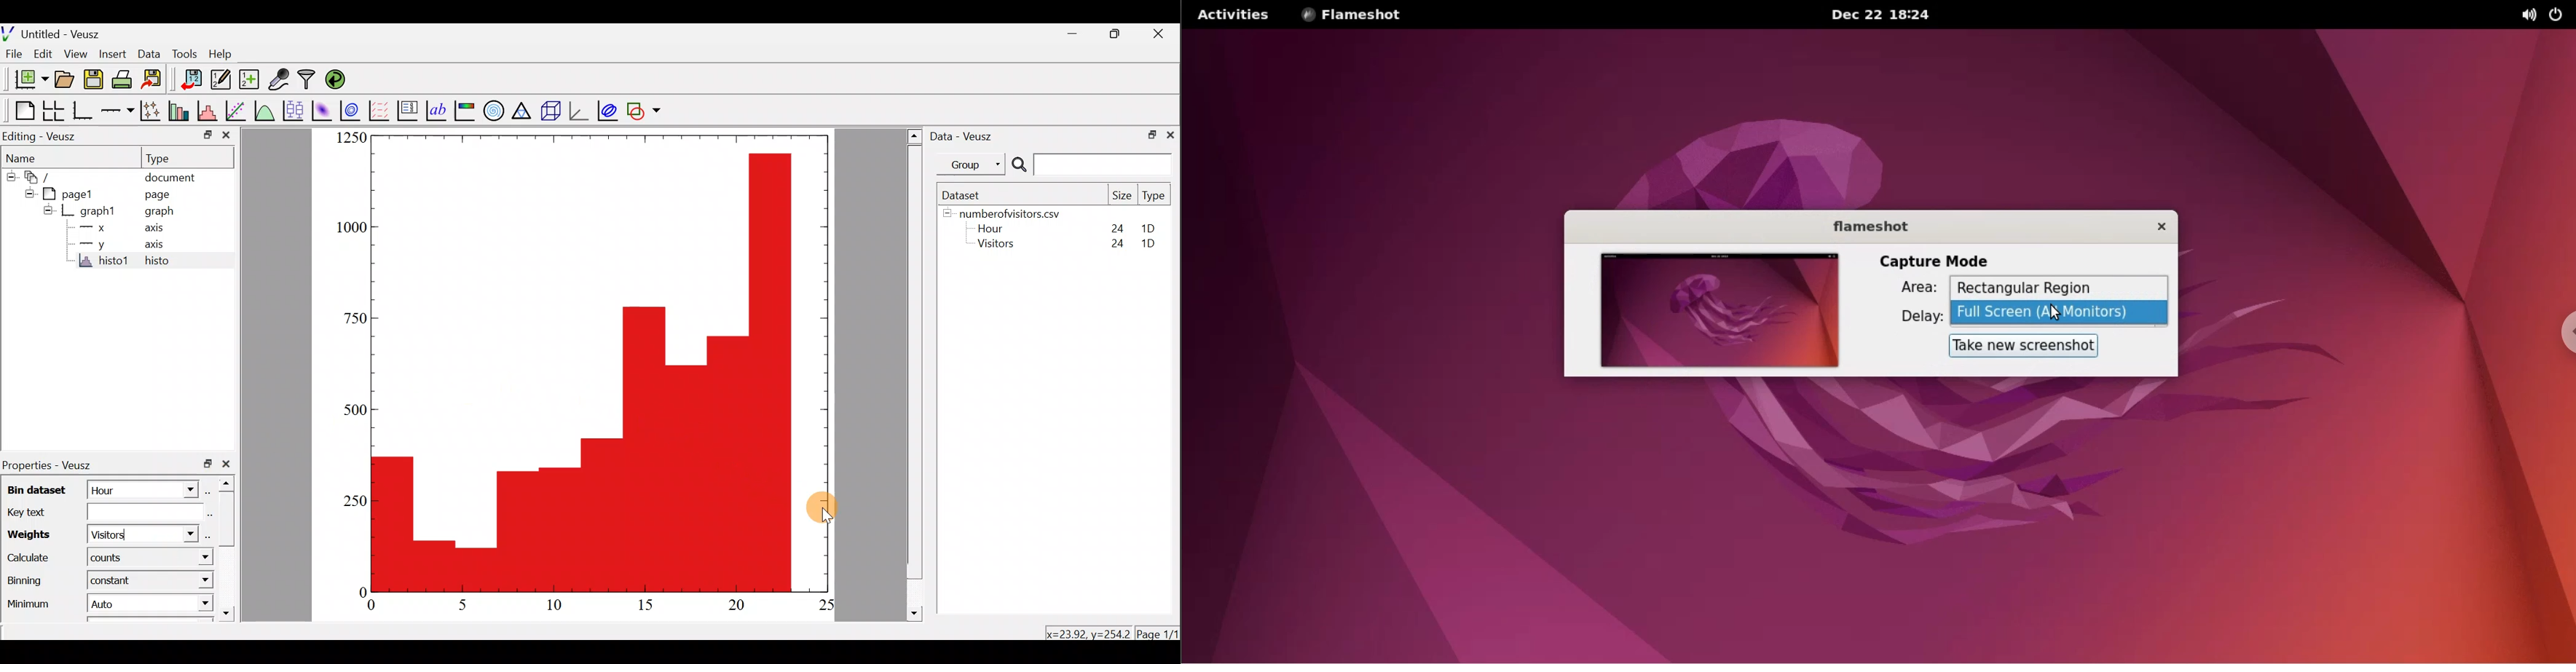 This screenshot has width=2576, height=672. Describe the element at coordinates (266, 110) in the screenshot. I see `plot a function` at that location.